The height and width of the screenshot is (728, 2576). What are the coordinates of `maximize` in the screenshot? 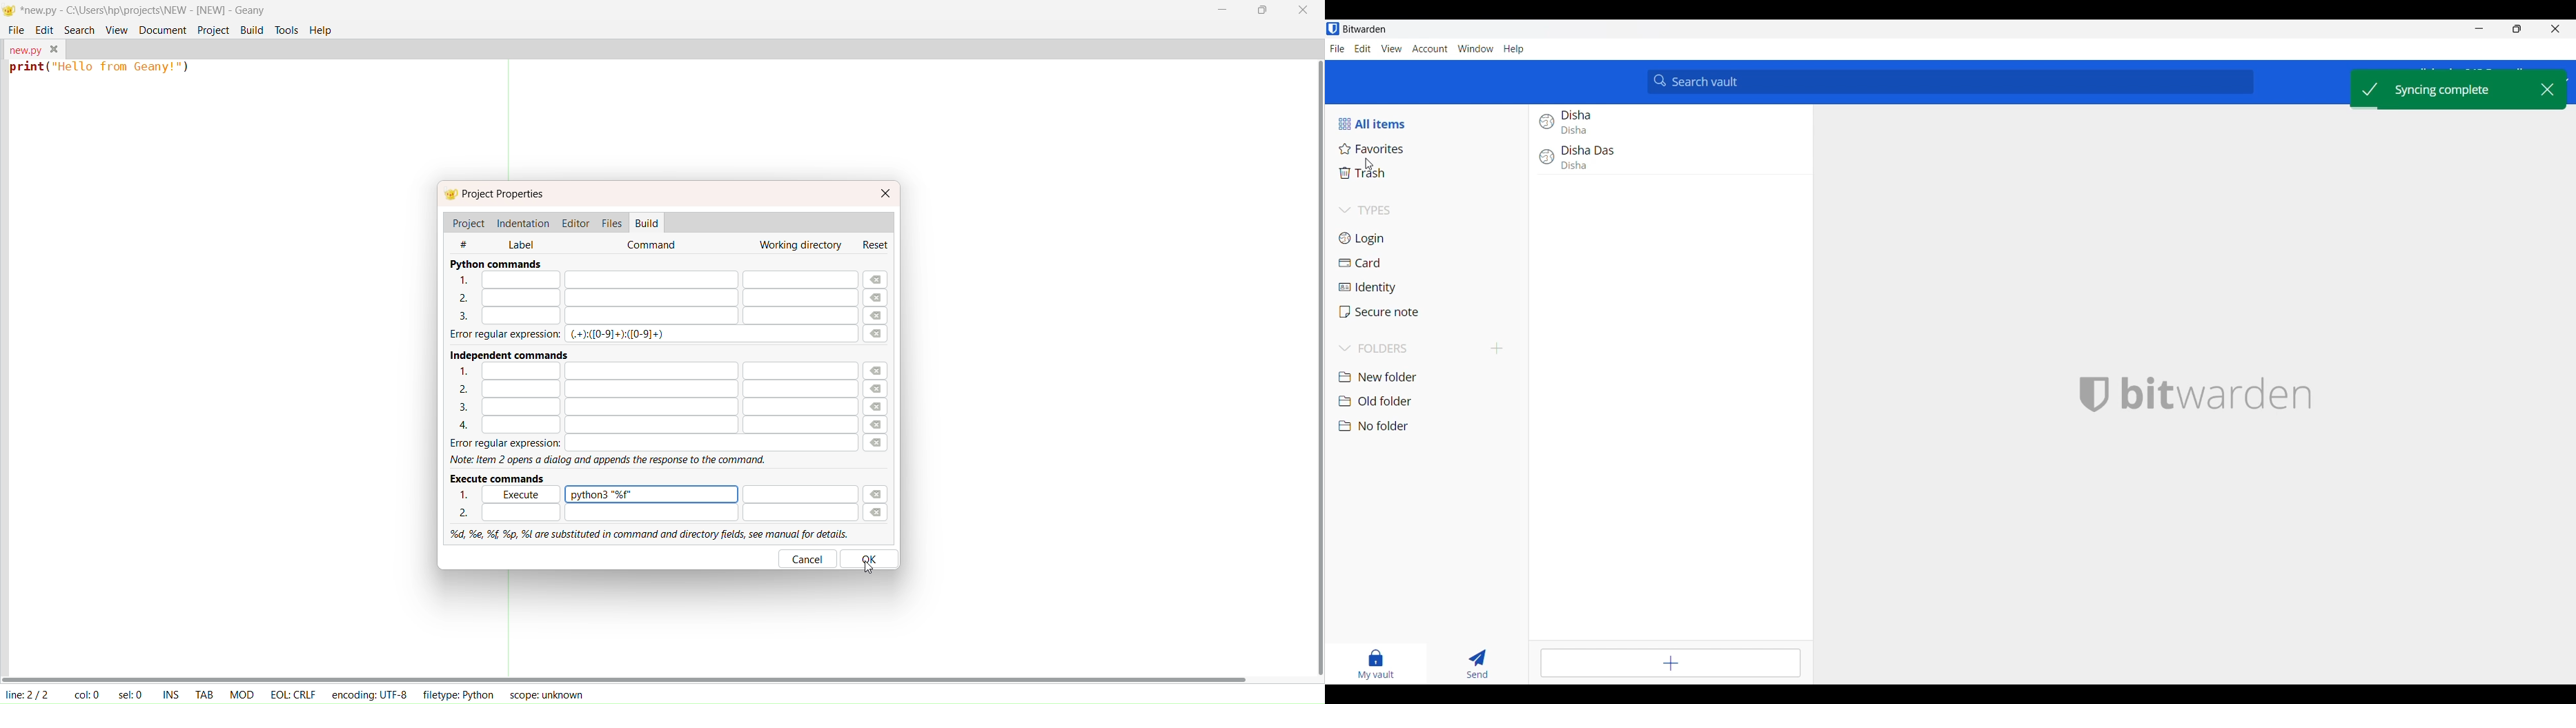 It's located at (1261, 12).